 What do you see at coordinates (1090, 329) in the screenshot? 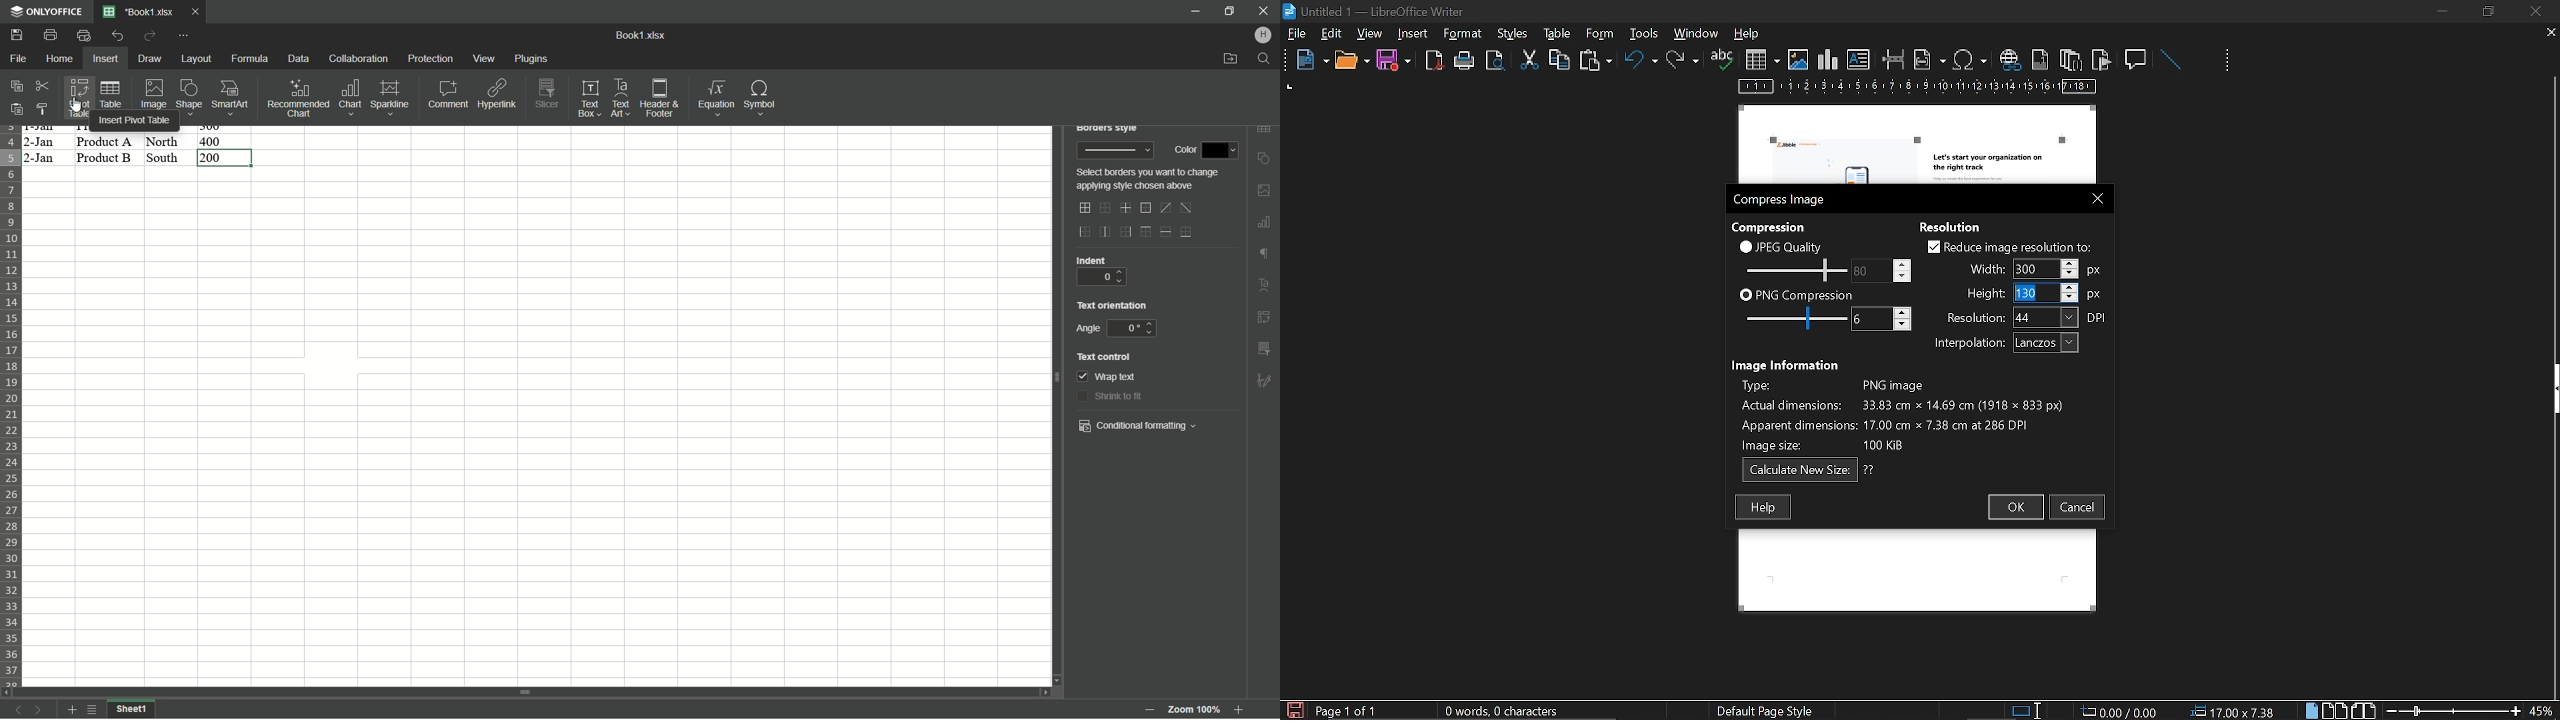
I see `angle` at bounding box center [1090, 329].